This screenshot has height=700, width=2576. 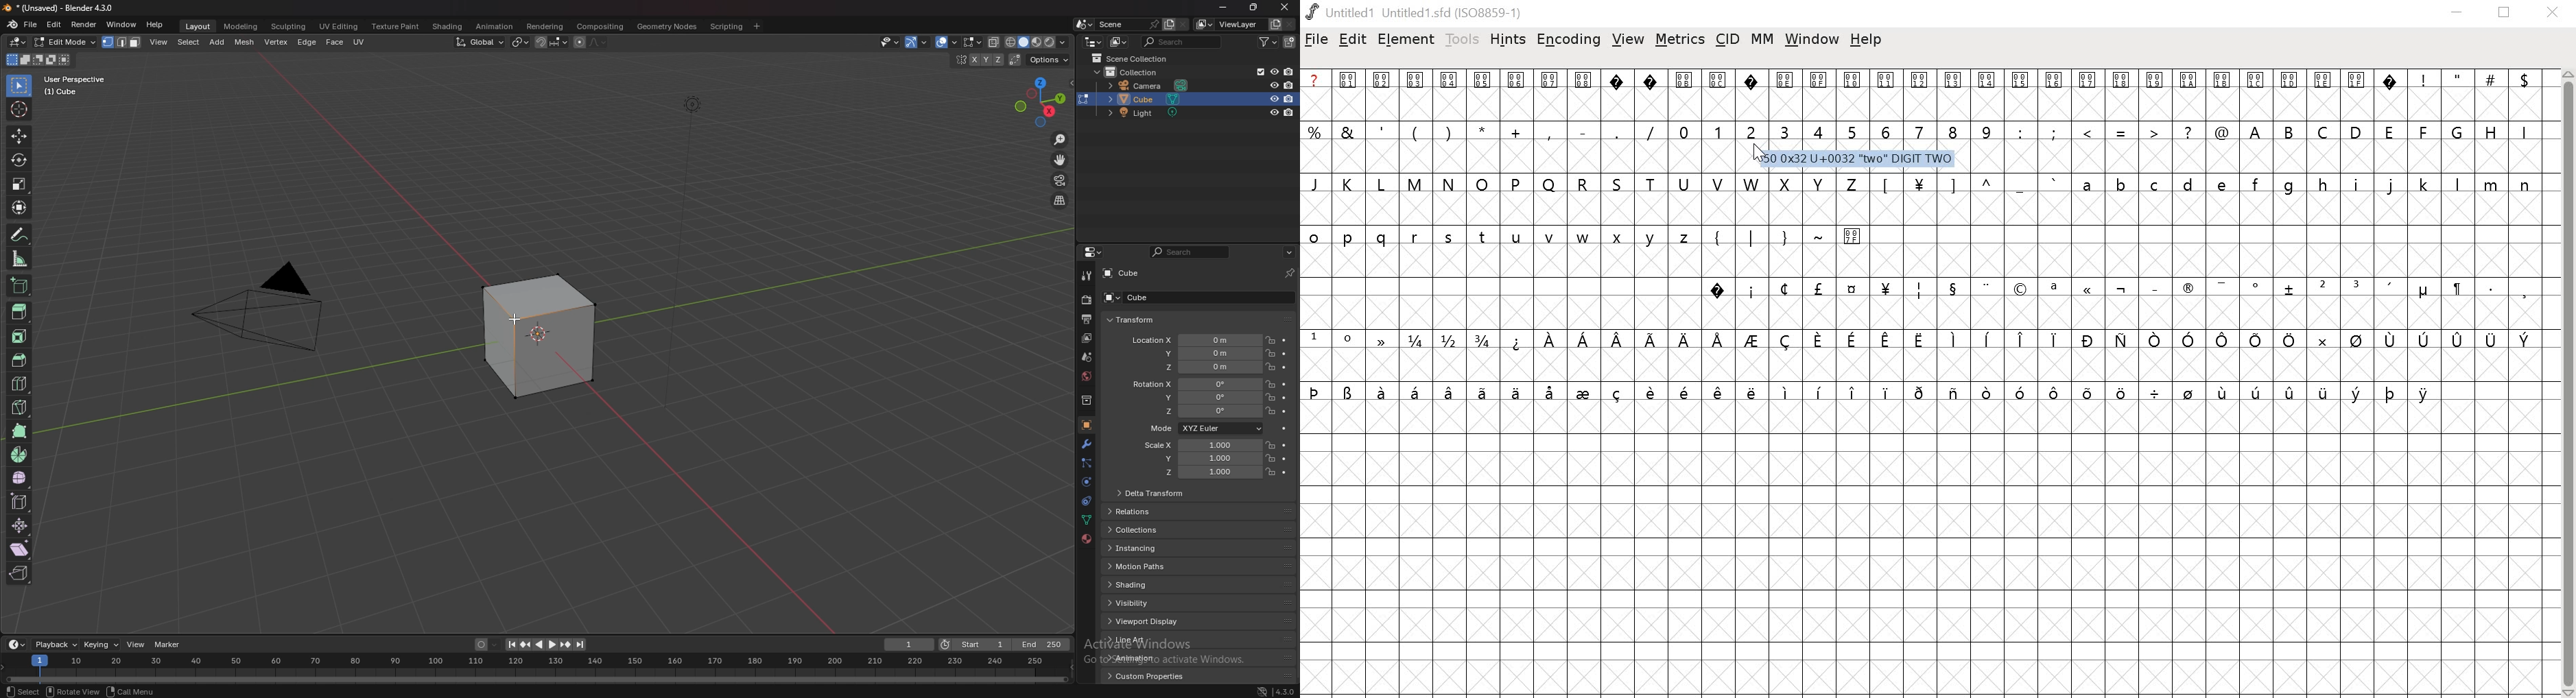 What do you see at coordinates (696, 105) in the screenshot?
I see `lighting` at bounding box center [696, 105].